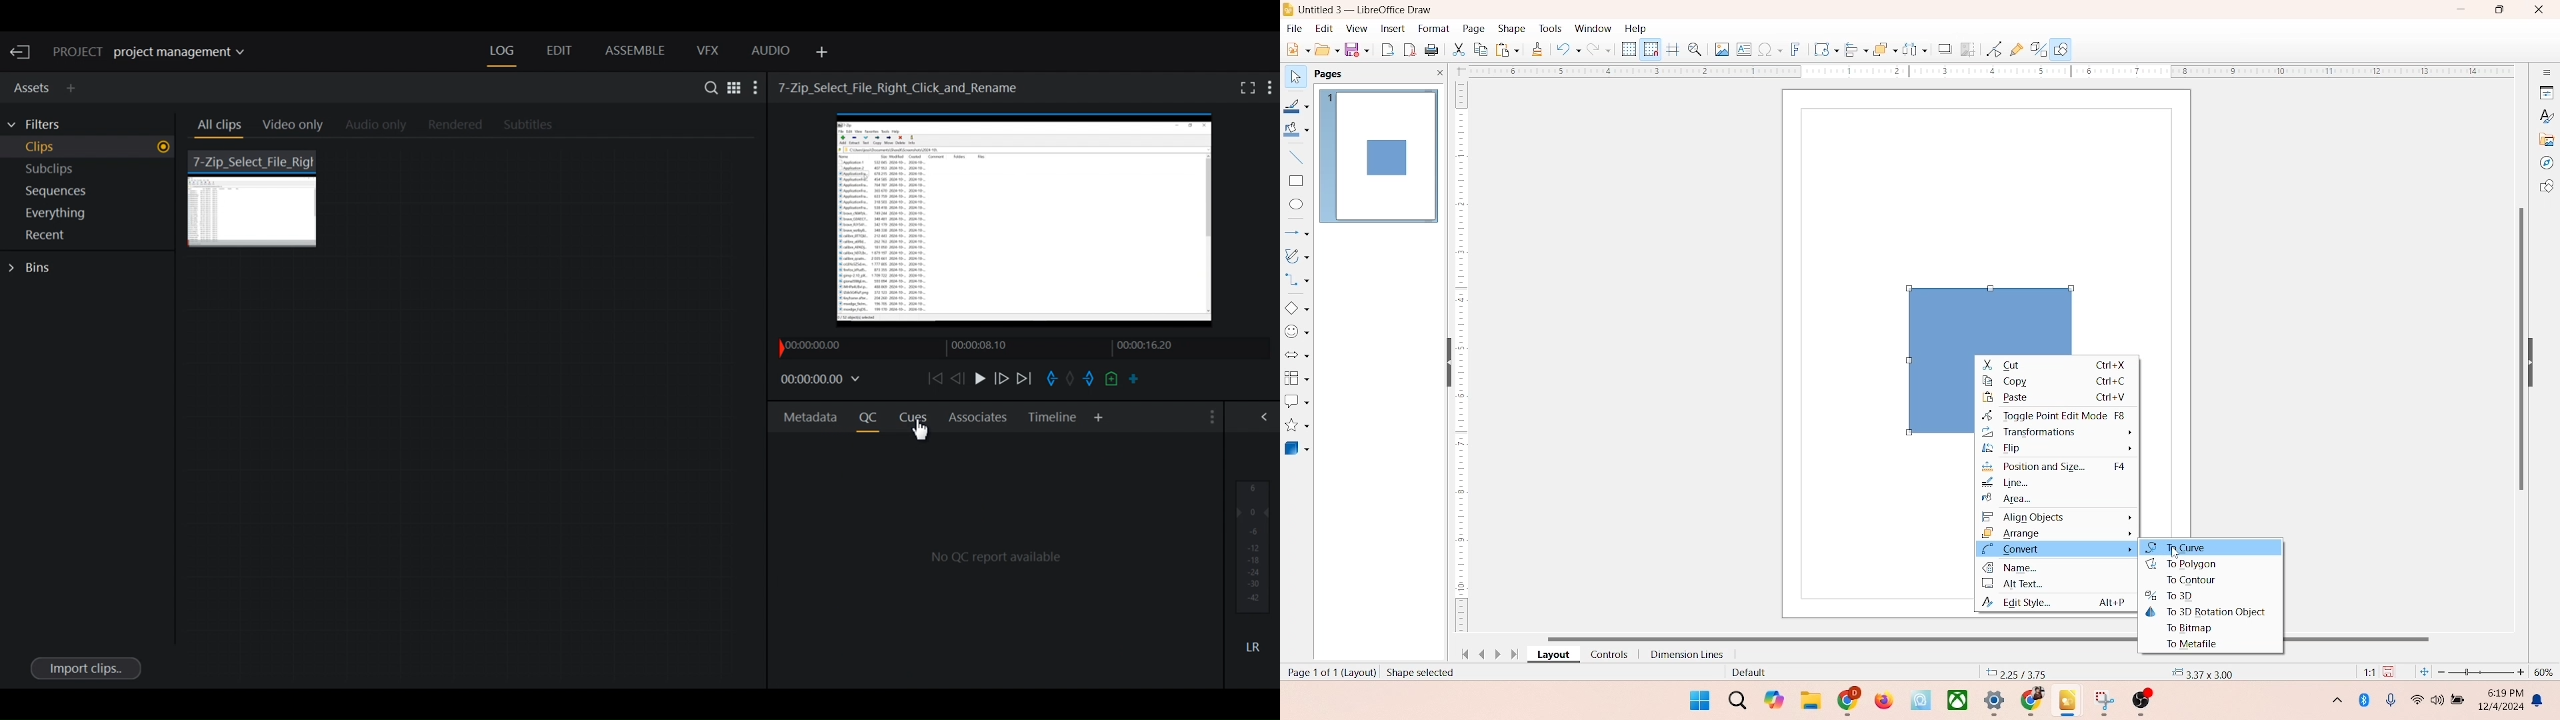  I want to click on to polygon, so click(2181, 565).